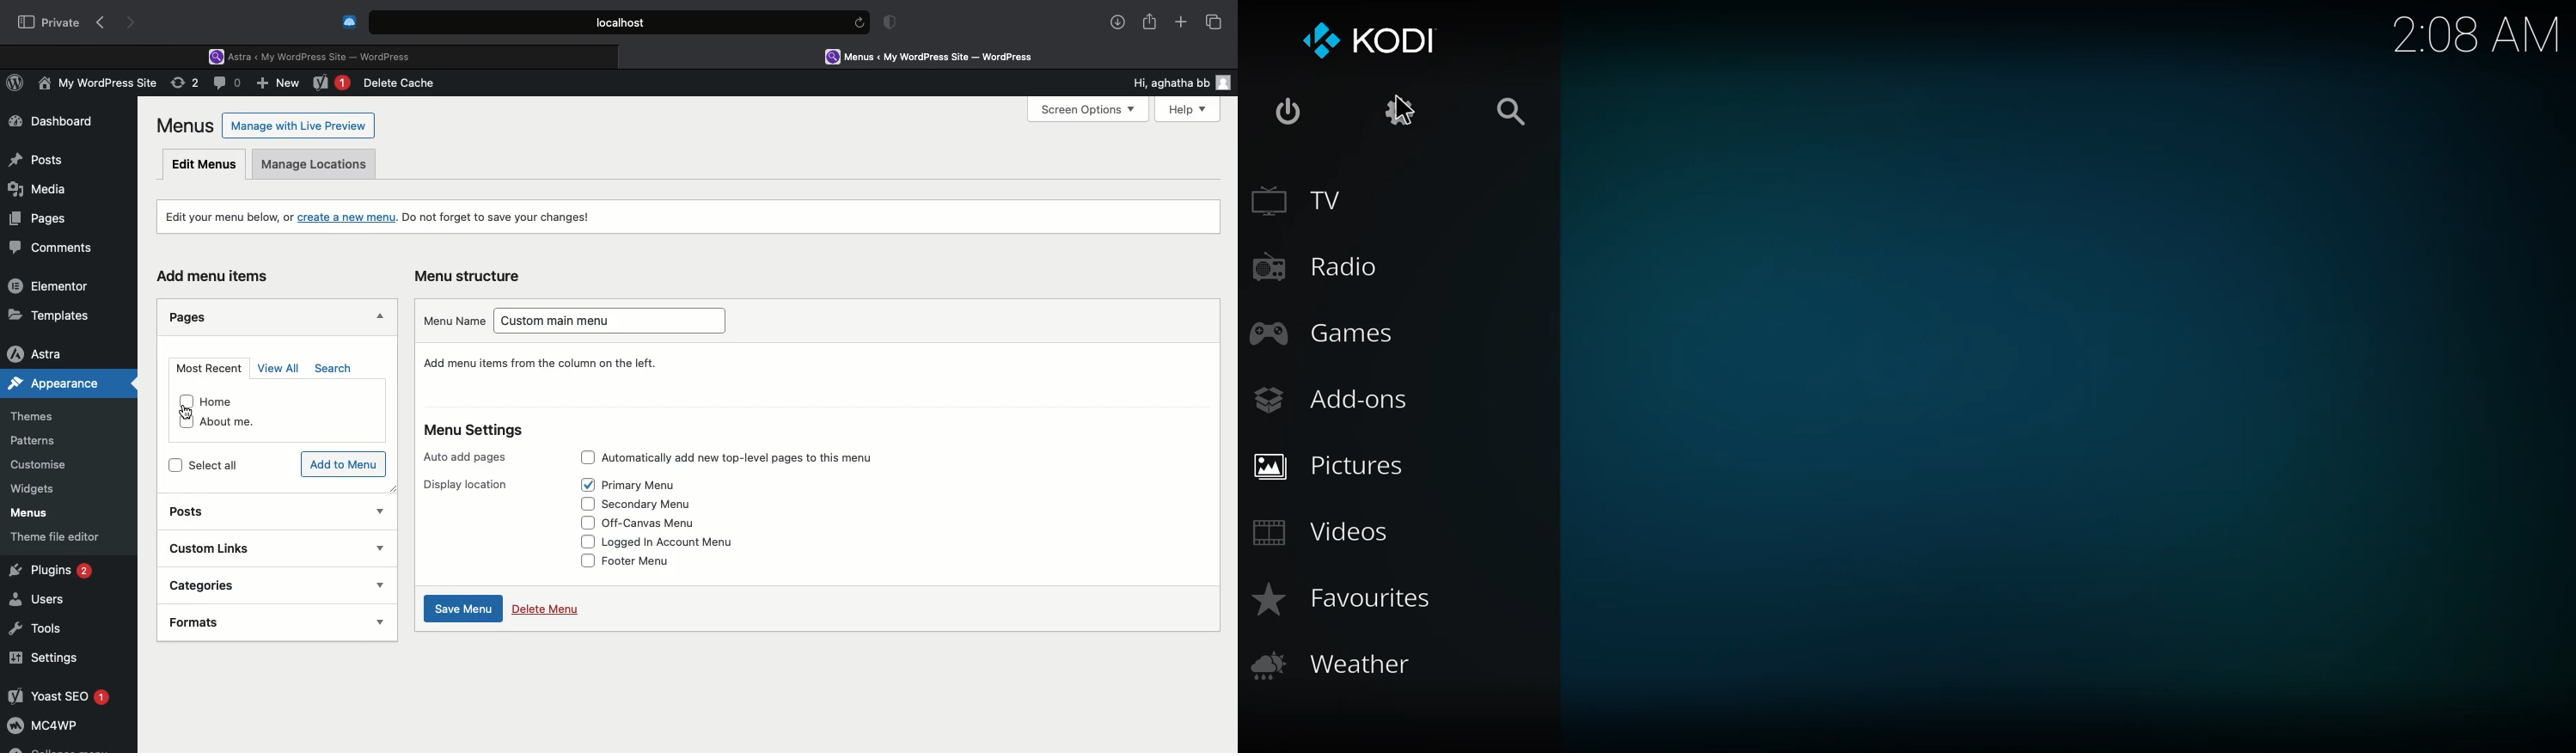 This screenshot has height=756, width=2576. Describe the element at coordinates (27, 513) in the screenshot. I see `Menus` at that location.